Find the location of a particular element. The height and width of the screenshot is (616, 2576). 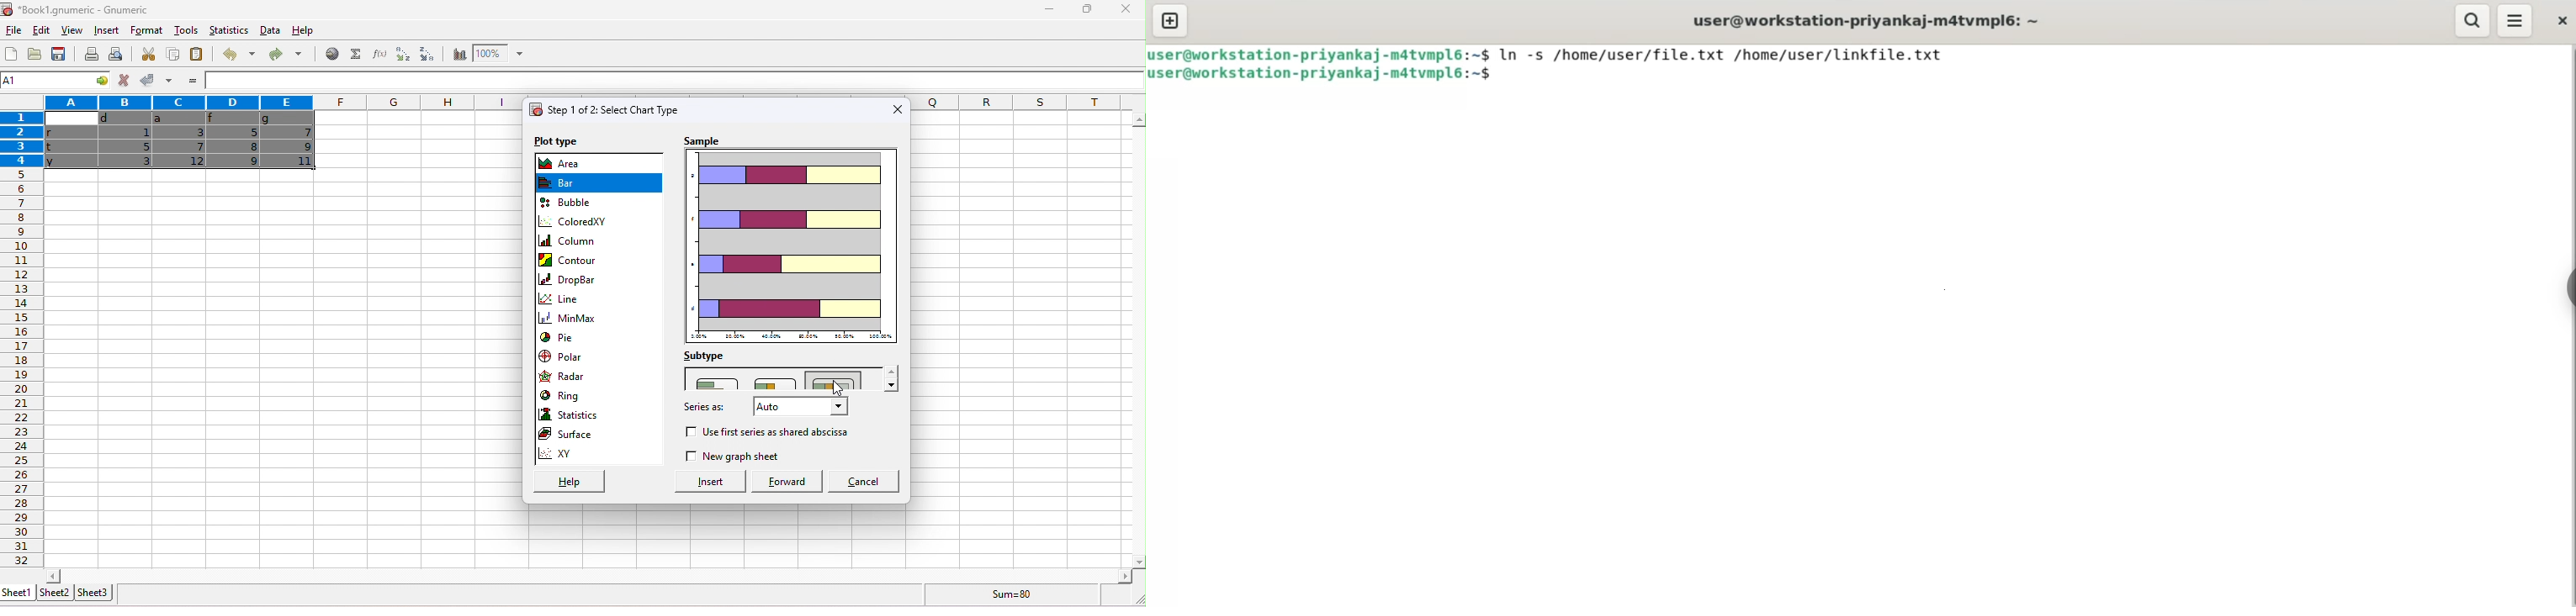

coloredXY is located at coordinates (575, 221).